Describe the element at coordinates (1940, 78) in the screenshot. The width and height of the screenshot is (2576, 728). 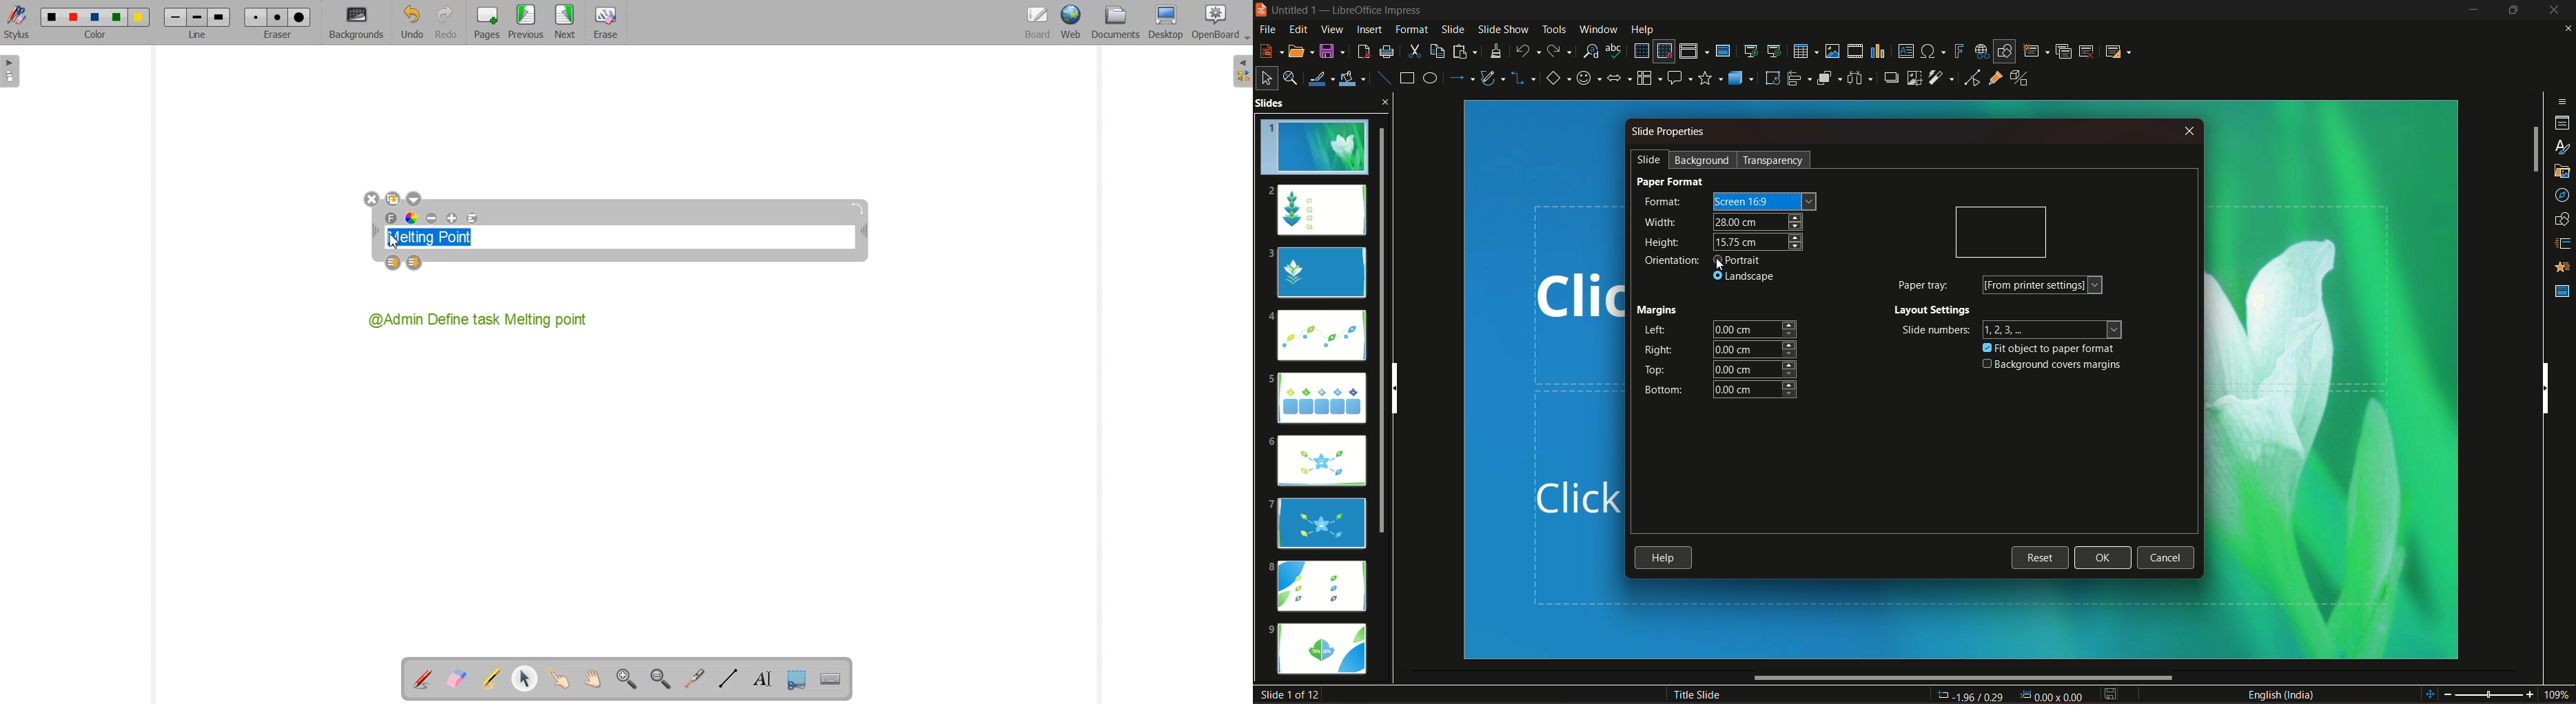
I see `filter` at that location.